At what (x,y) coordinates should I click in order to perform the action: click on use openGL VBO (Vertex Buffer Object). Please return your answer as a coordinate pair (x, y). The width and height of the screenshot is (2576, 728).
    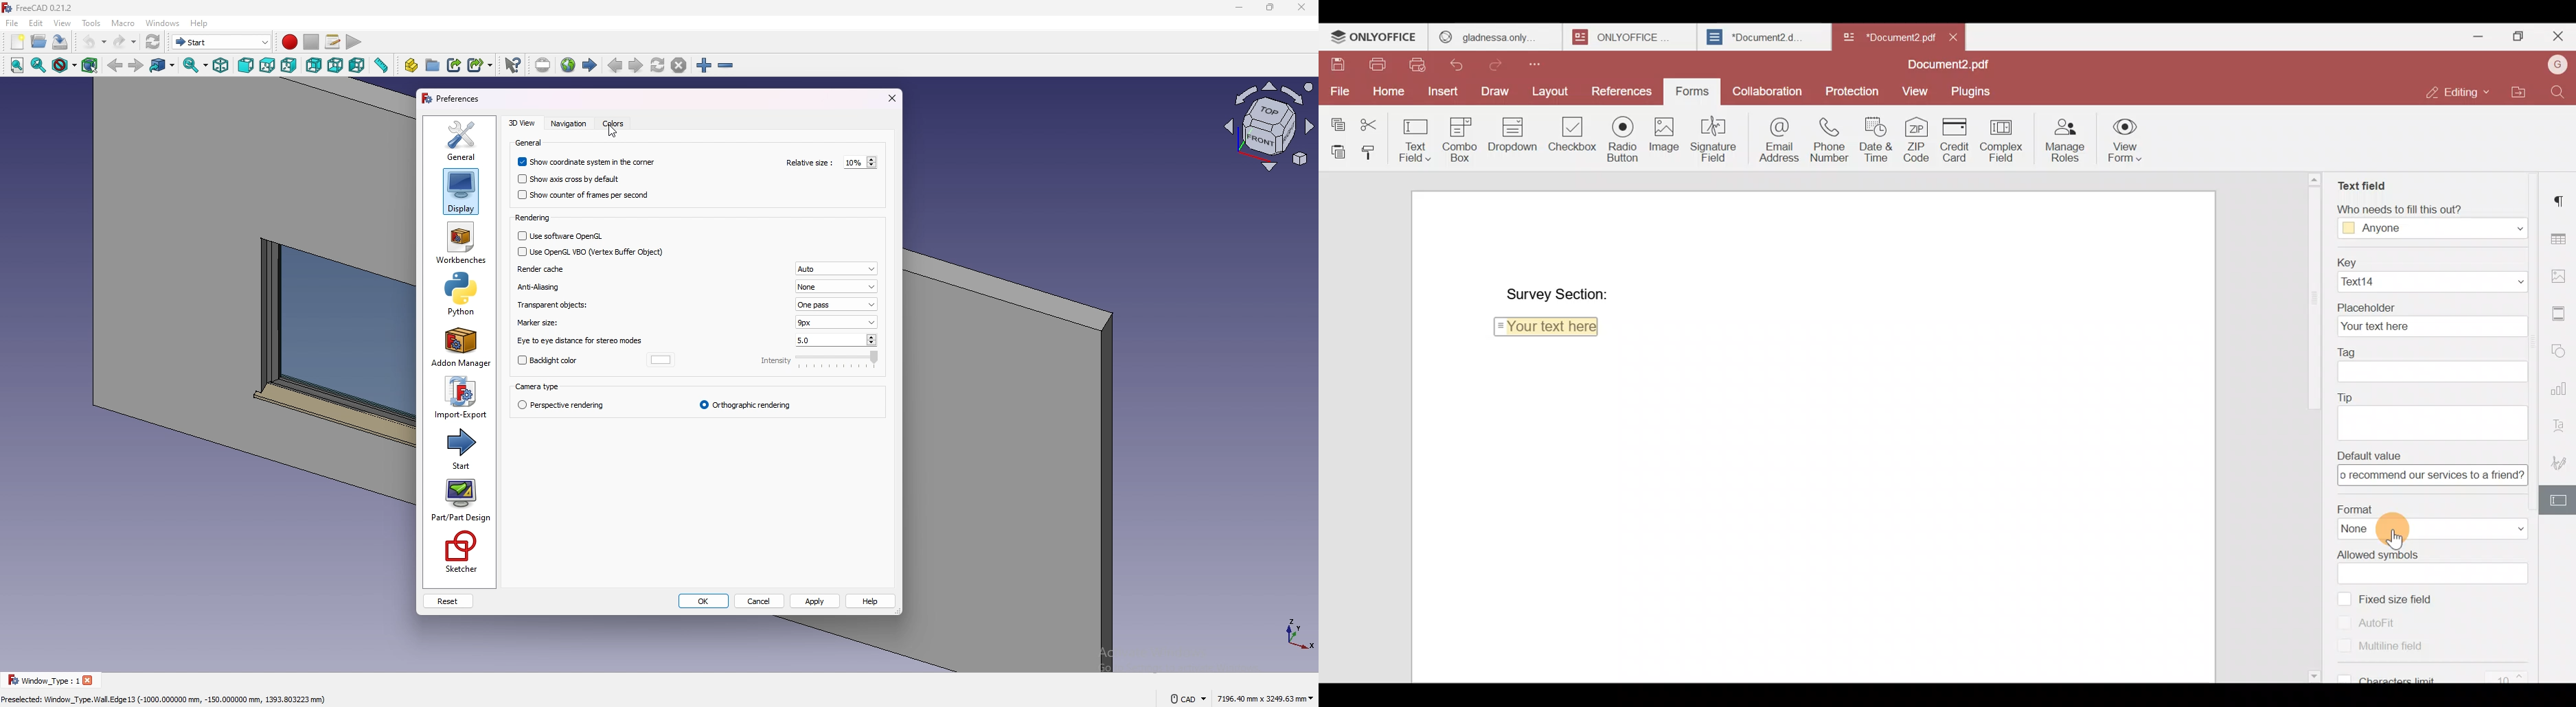
    Looking at the image, I should click on (591, 251).